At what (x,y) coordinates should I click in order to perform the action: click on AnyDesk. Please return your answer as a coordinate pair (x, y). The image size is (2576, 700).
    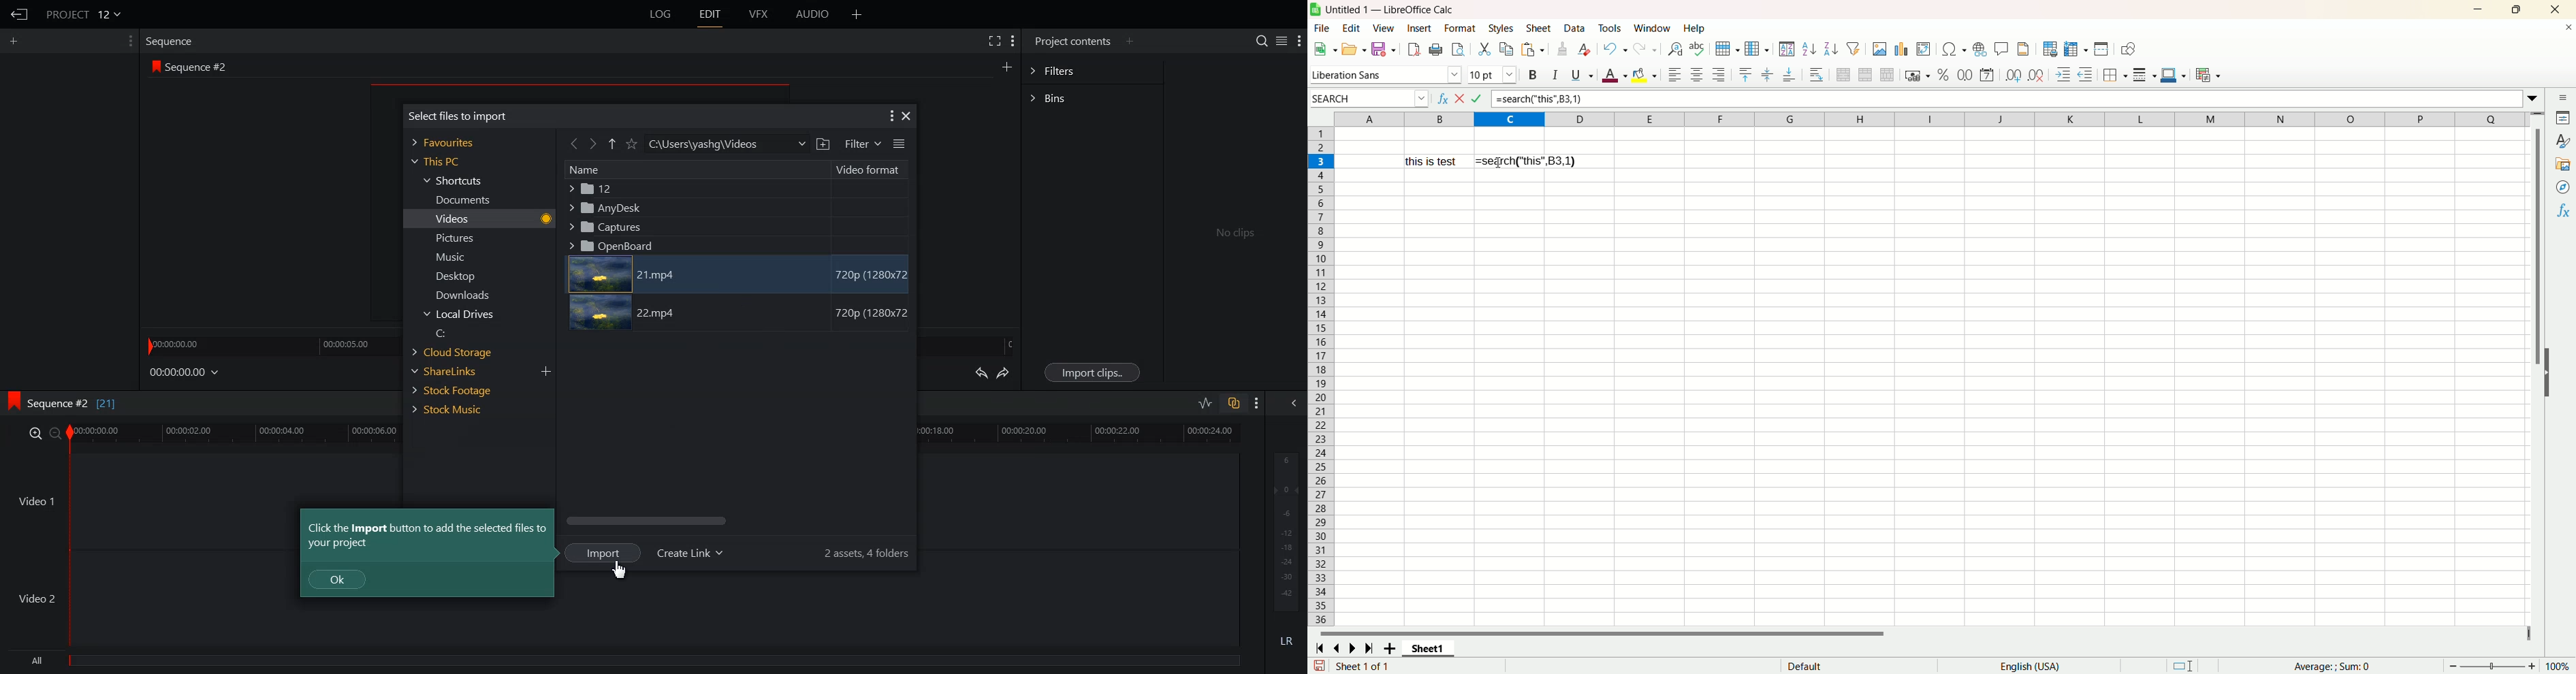
    Looking at the image, I should click on (735, 207).